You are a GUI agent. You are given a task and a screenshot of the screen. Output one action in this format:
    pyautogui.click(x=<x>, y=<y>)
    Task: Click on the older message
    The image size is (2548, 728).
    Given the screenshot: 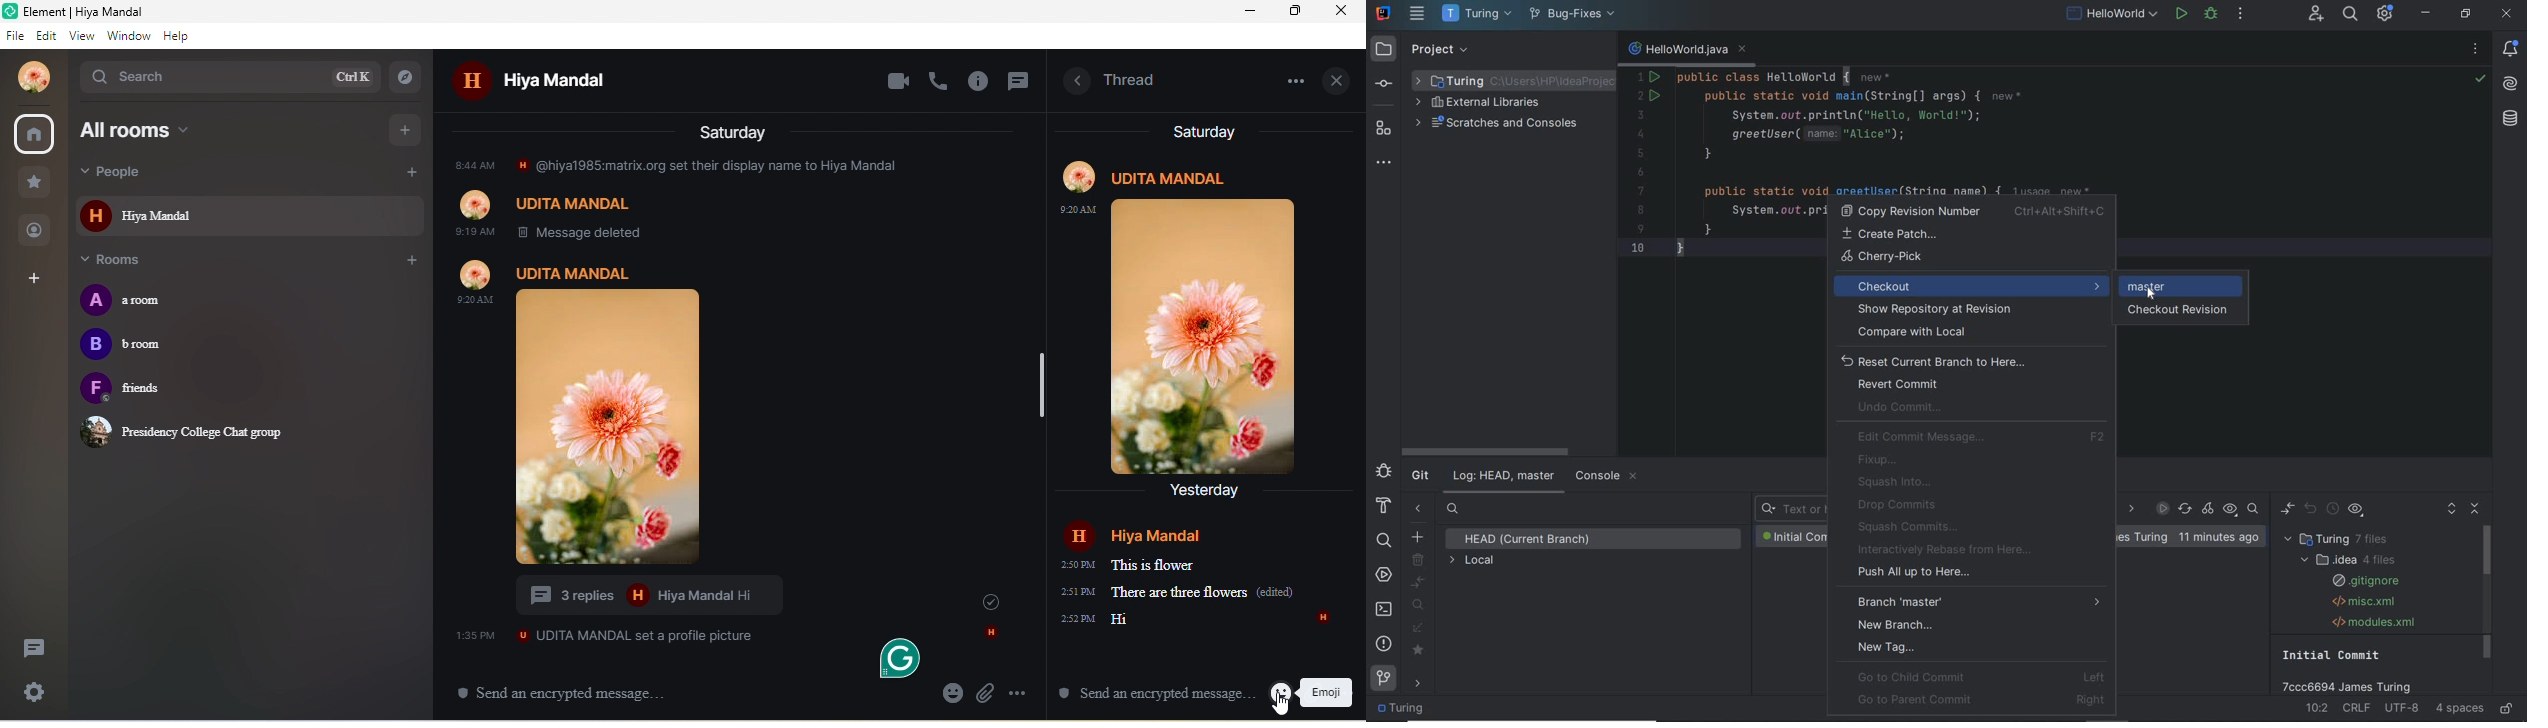 What is the action you would take?
    pyautogui.click(x=718, y=197)
    